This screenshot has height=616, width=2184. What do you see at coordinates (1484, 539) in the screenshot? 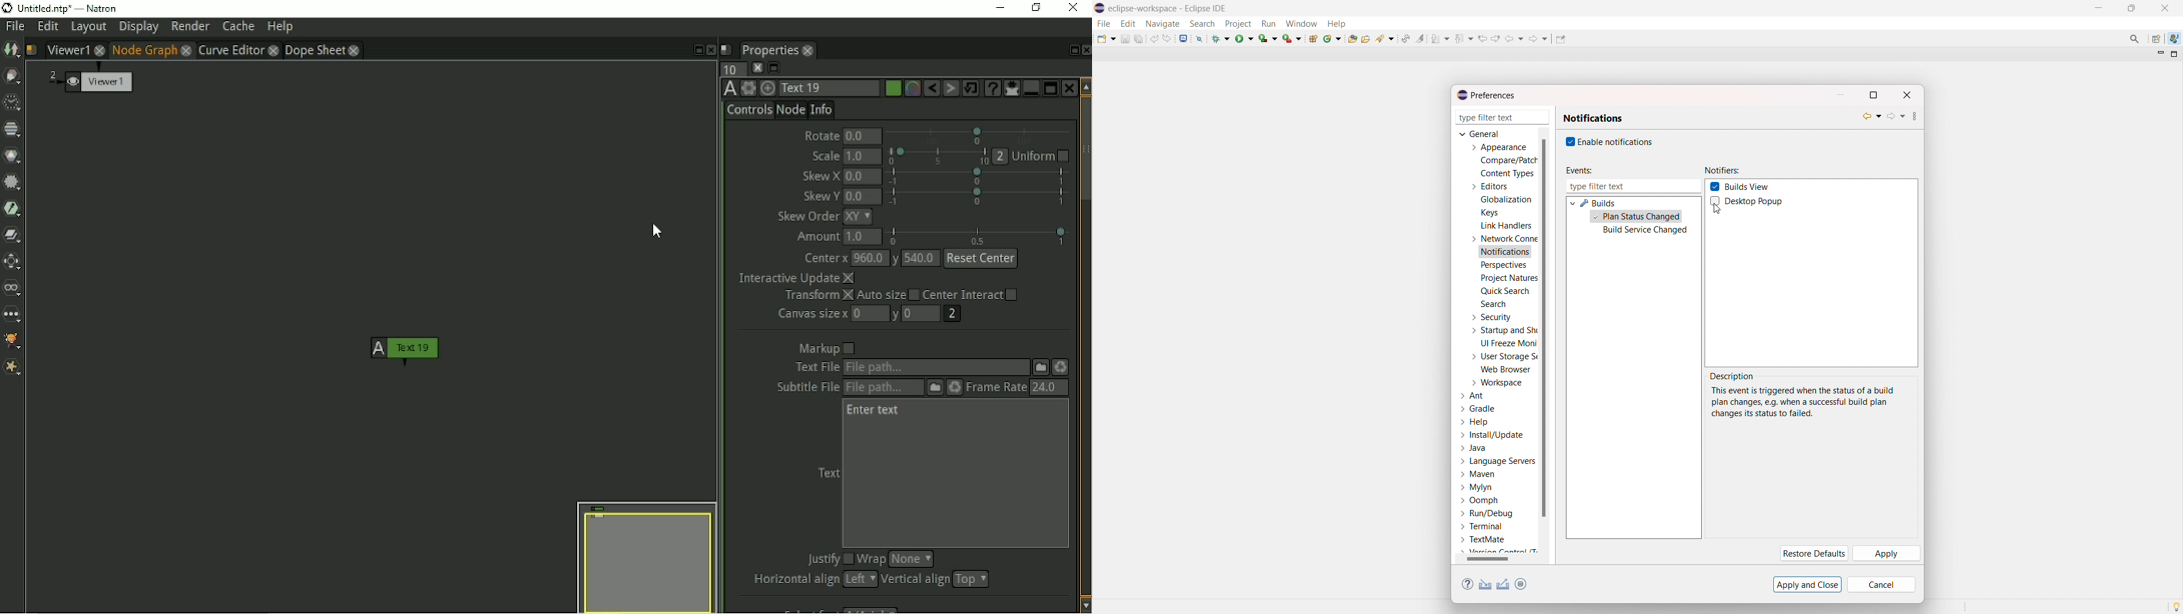
I see `textmate` at bounding box center [1484, 539].